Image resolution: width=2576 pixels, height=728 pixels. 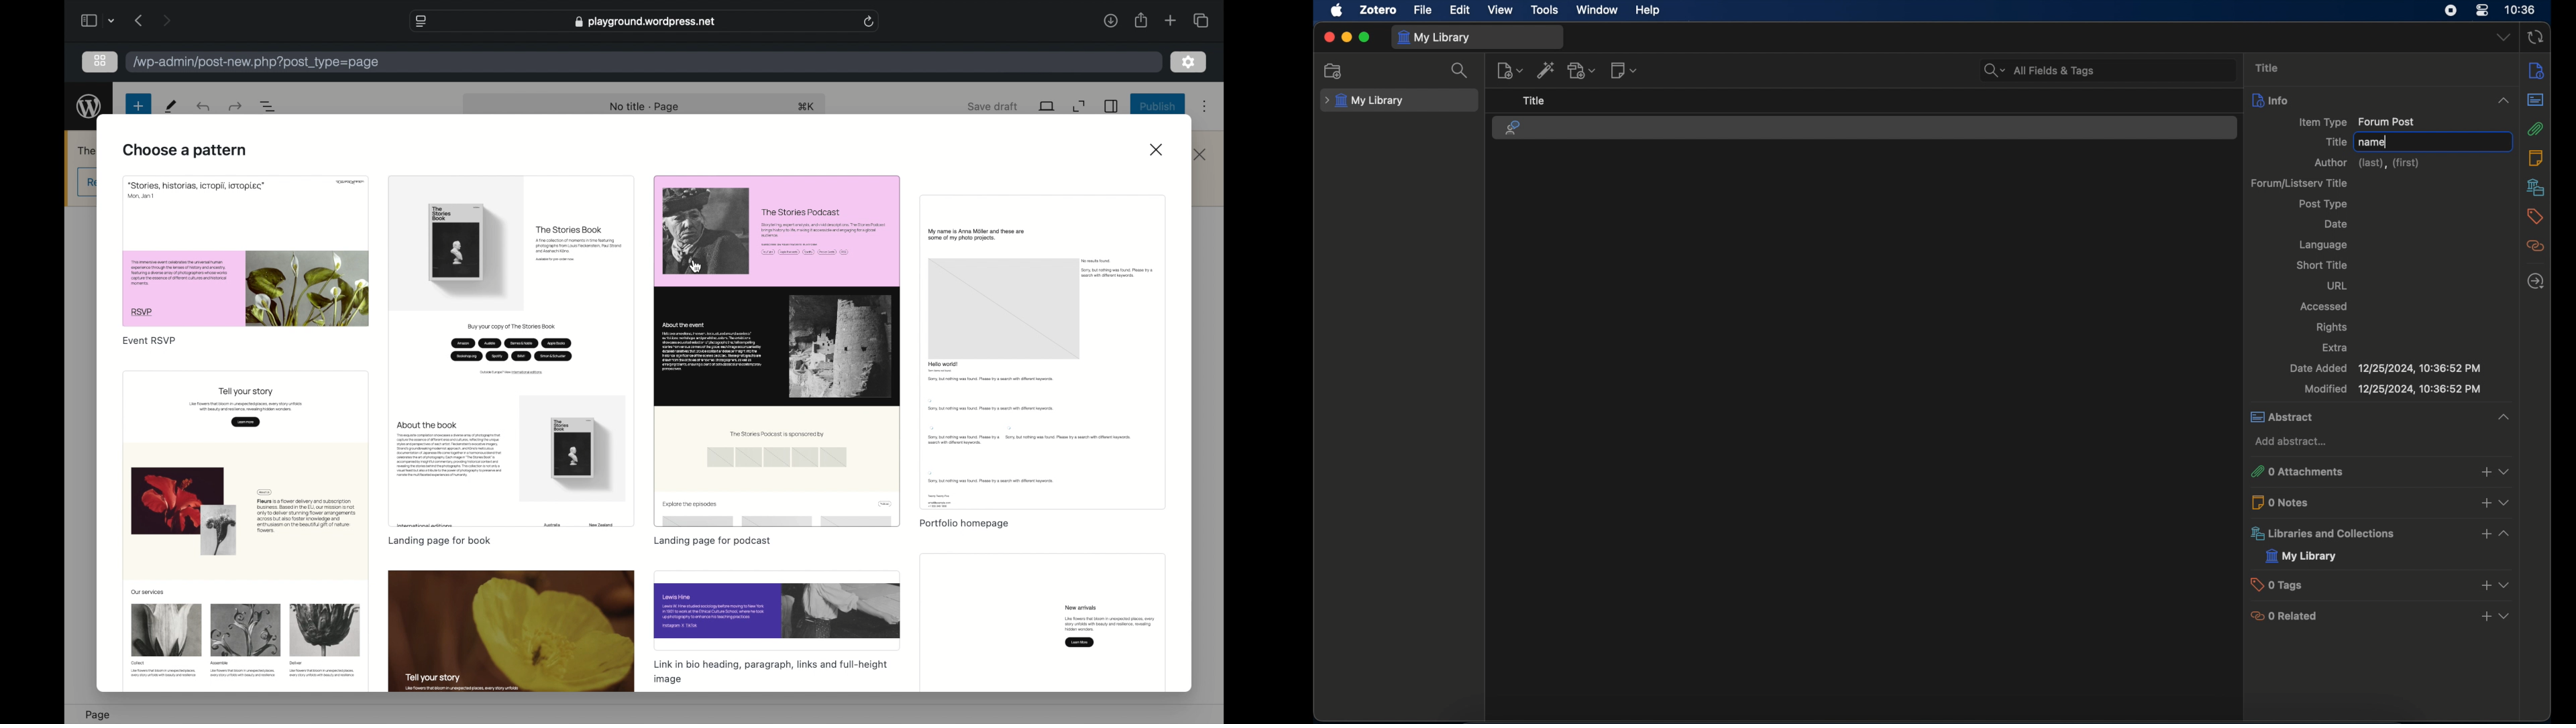 I want to click on settings, so click(x=1189, y=61).